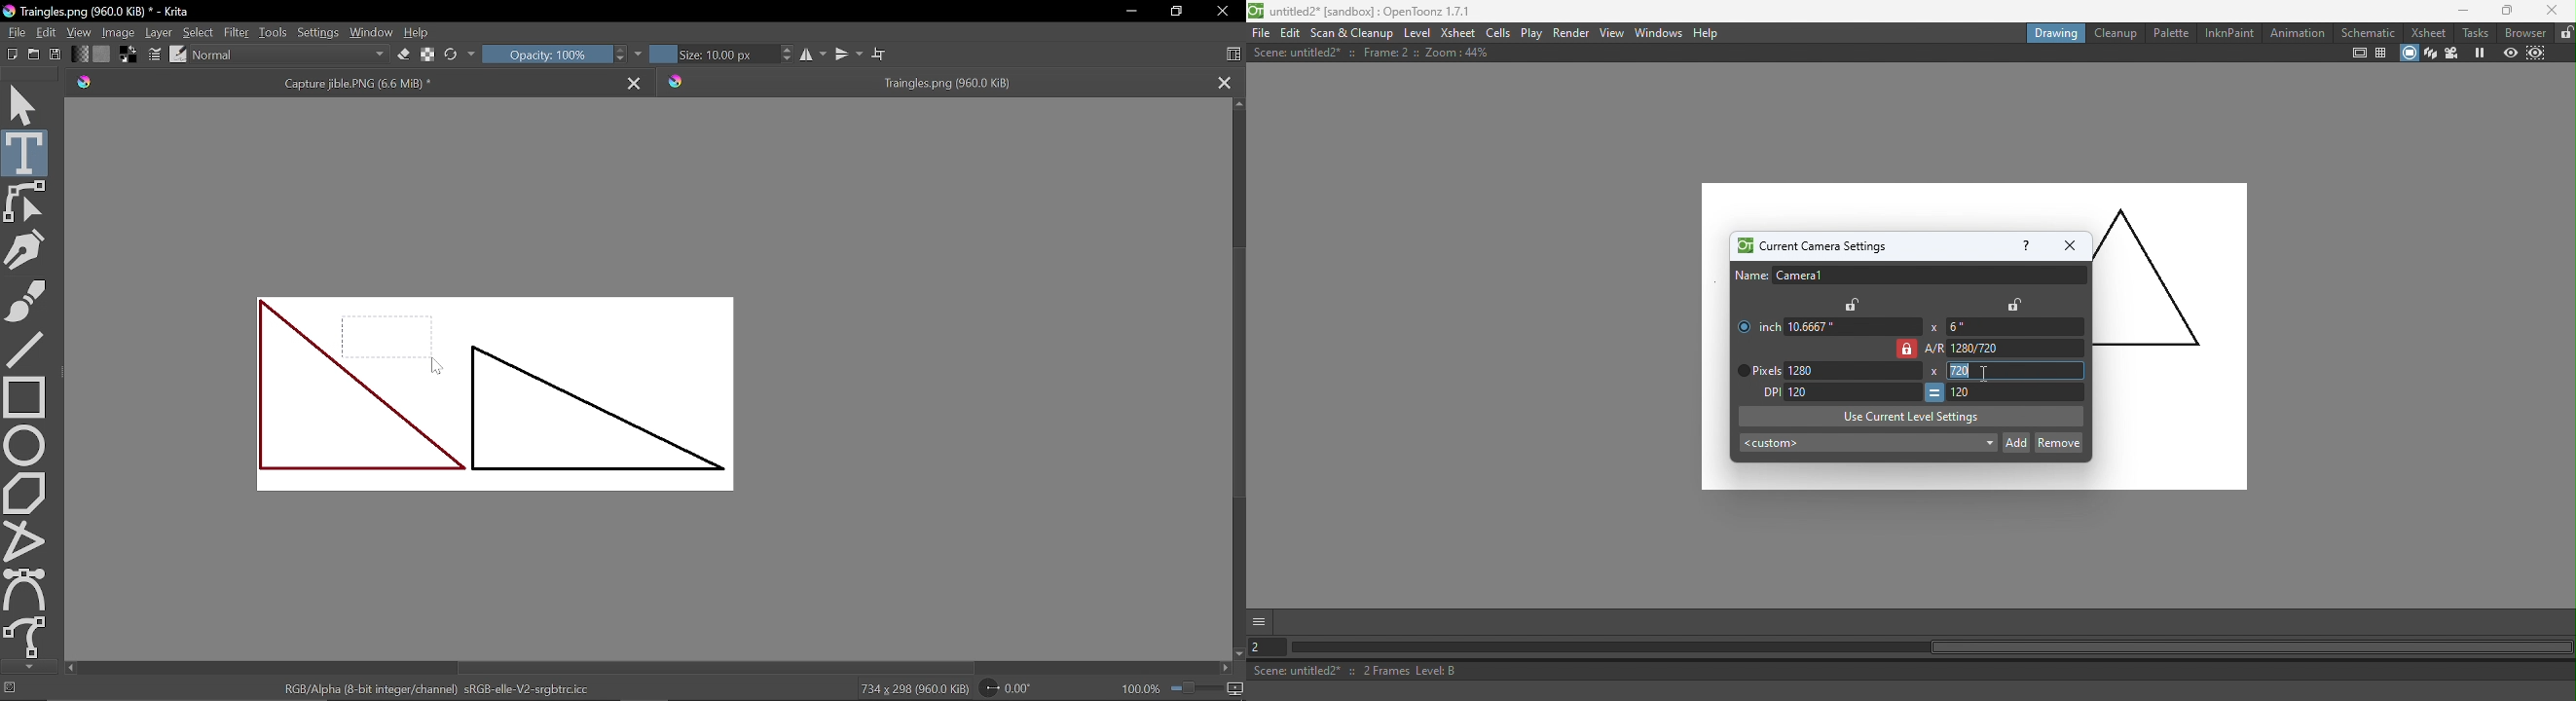  I want to click on Freehand path tool, so click(26, 638).